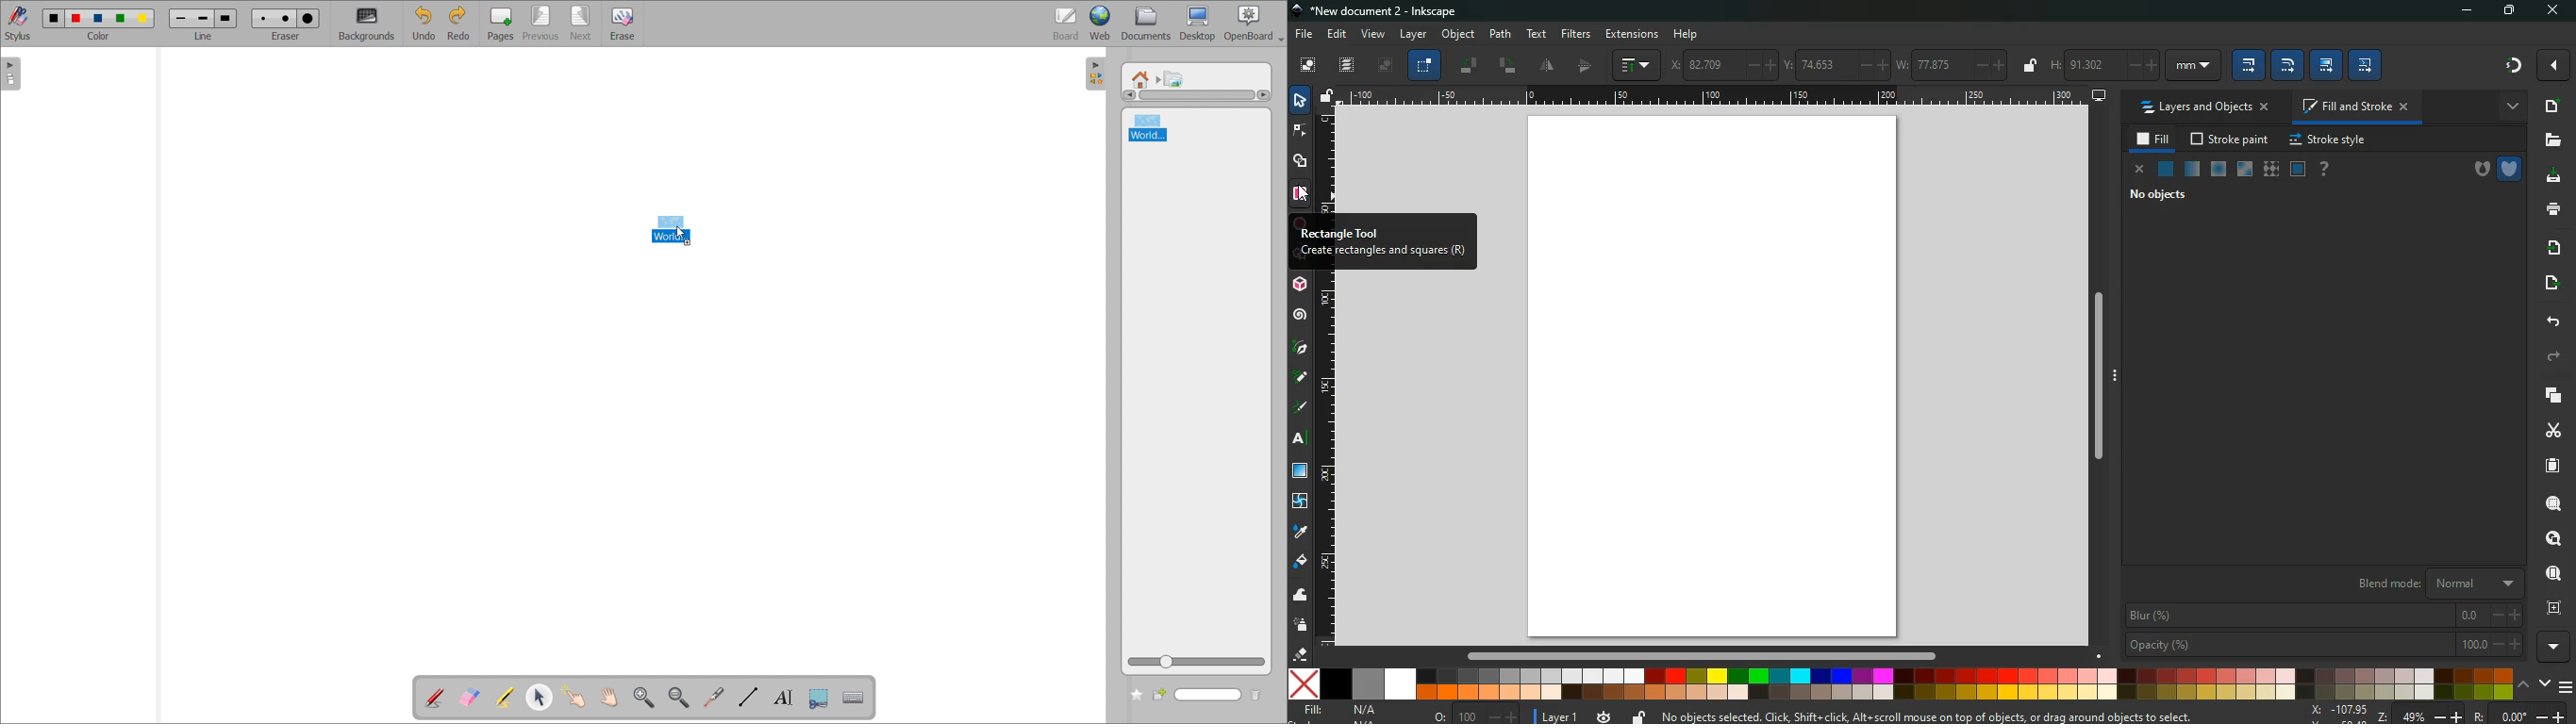 The height and width of the screenshot is (728, 2576). I want to click on edit, so click(2248, 64).